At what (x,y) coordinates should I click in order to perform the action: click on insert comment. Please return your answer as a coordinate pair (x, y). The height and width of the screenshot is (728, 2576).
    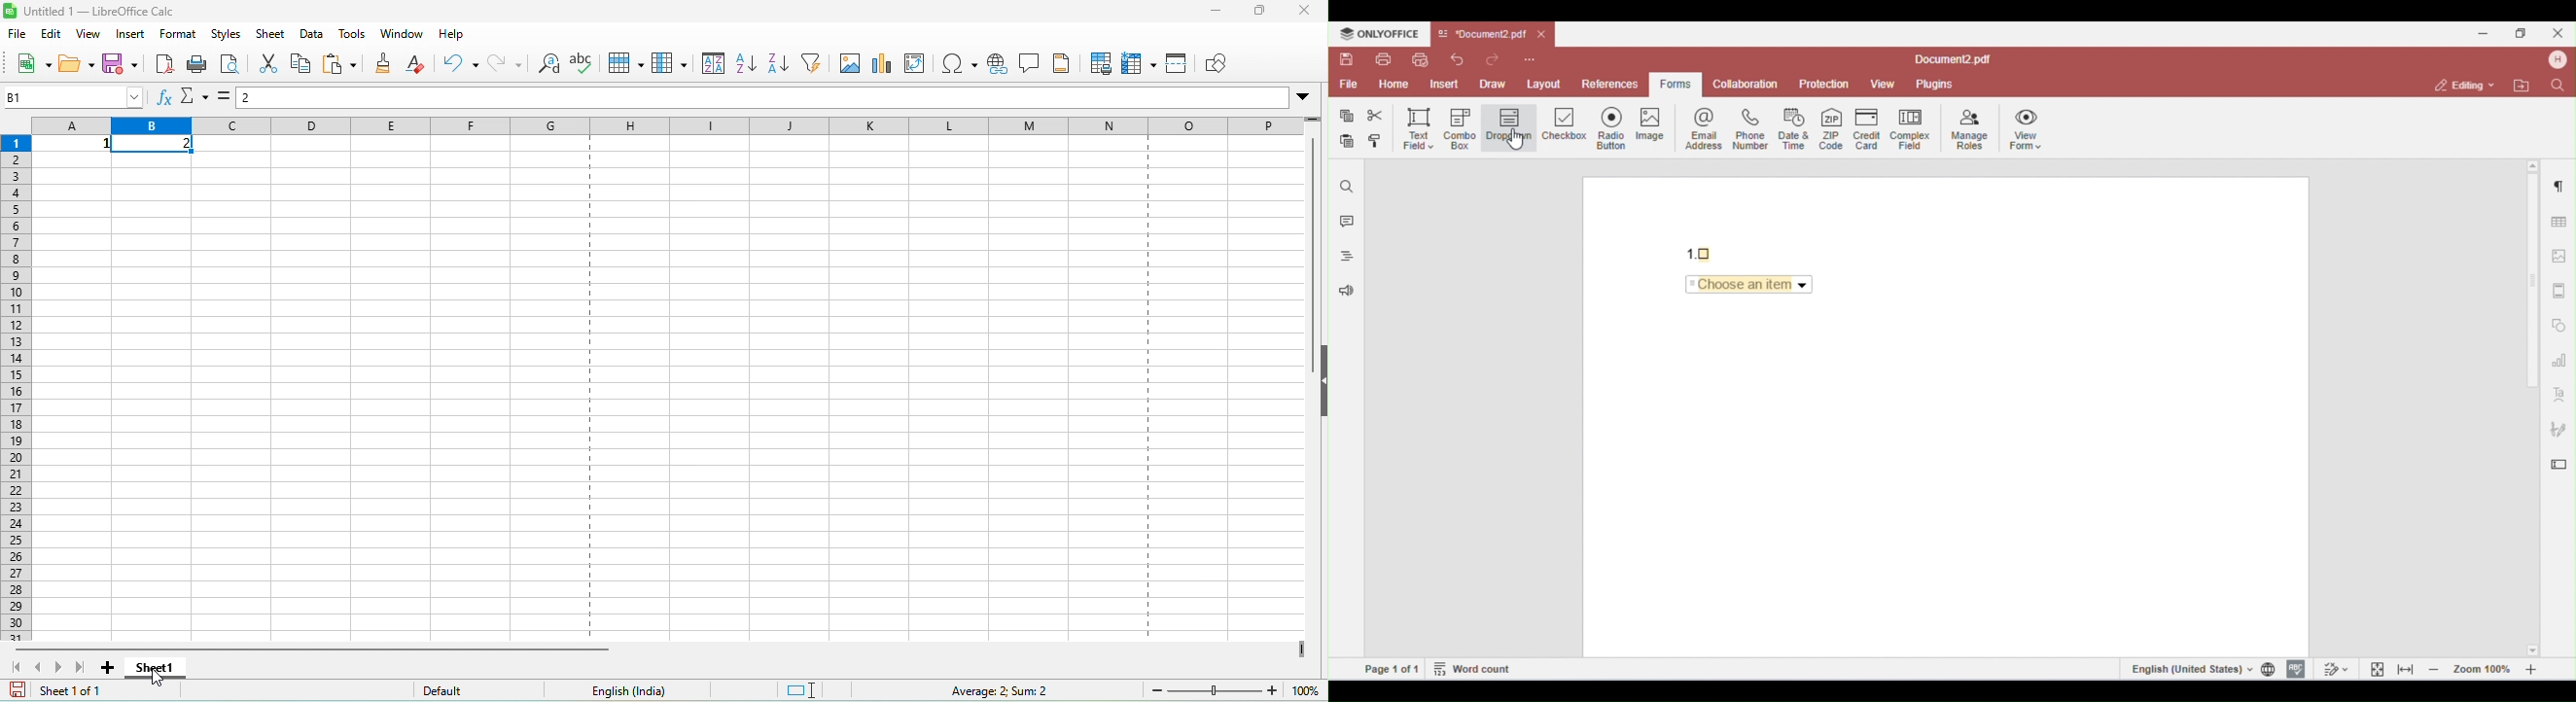
    Looking at the image, I should click on (1029, 66).